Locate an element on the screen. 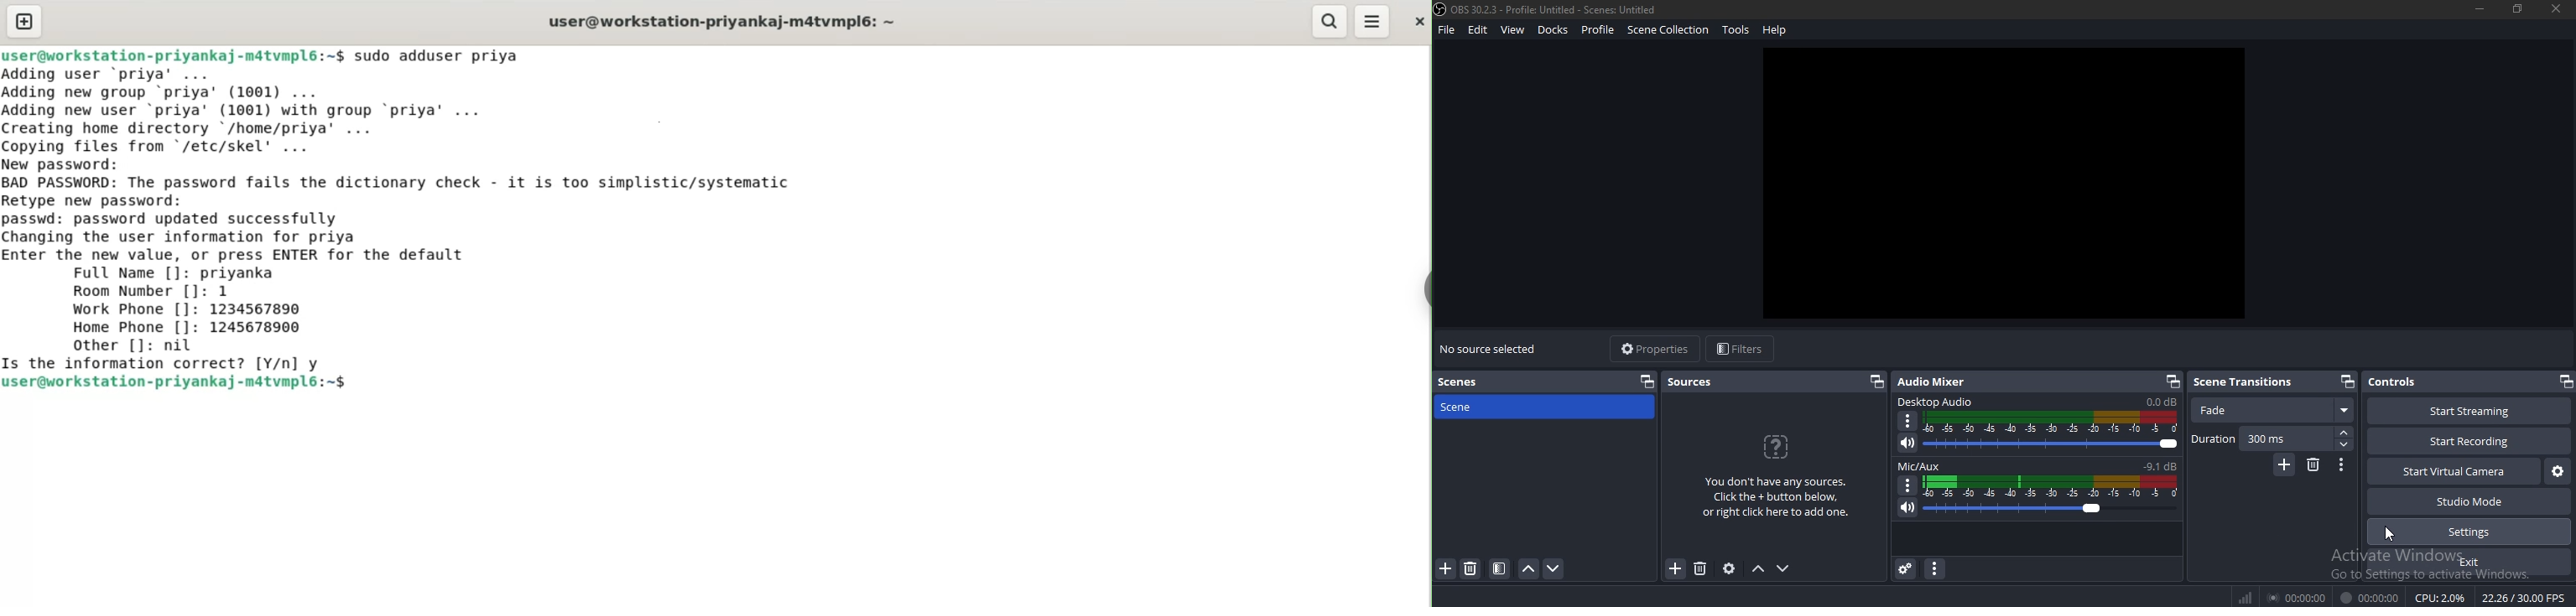 This screenshot has width=2576, height=616. options is located at coordinates (1906, 485).